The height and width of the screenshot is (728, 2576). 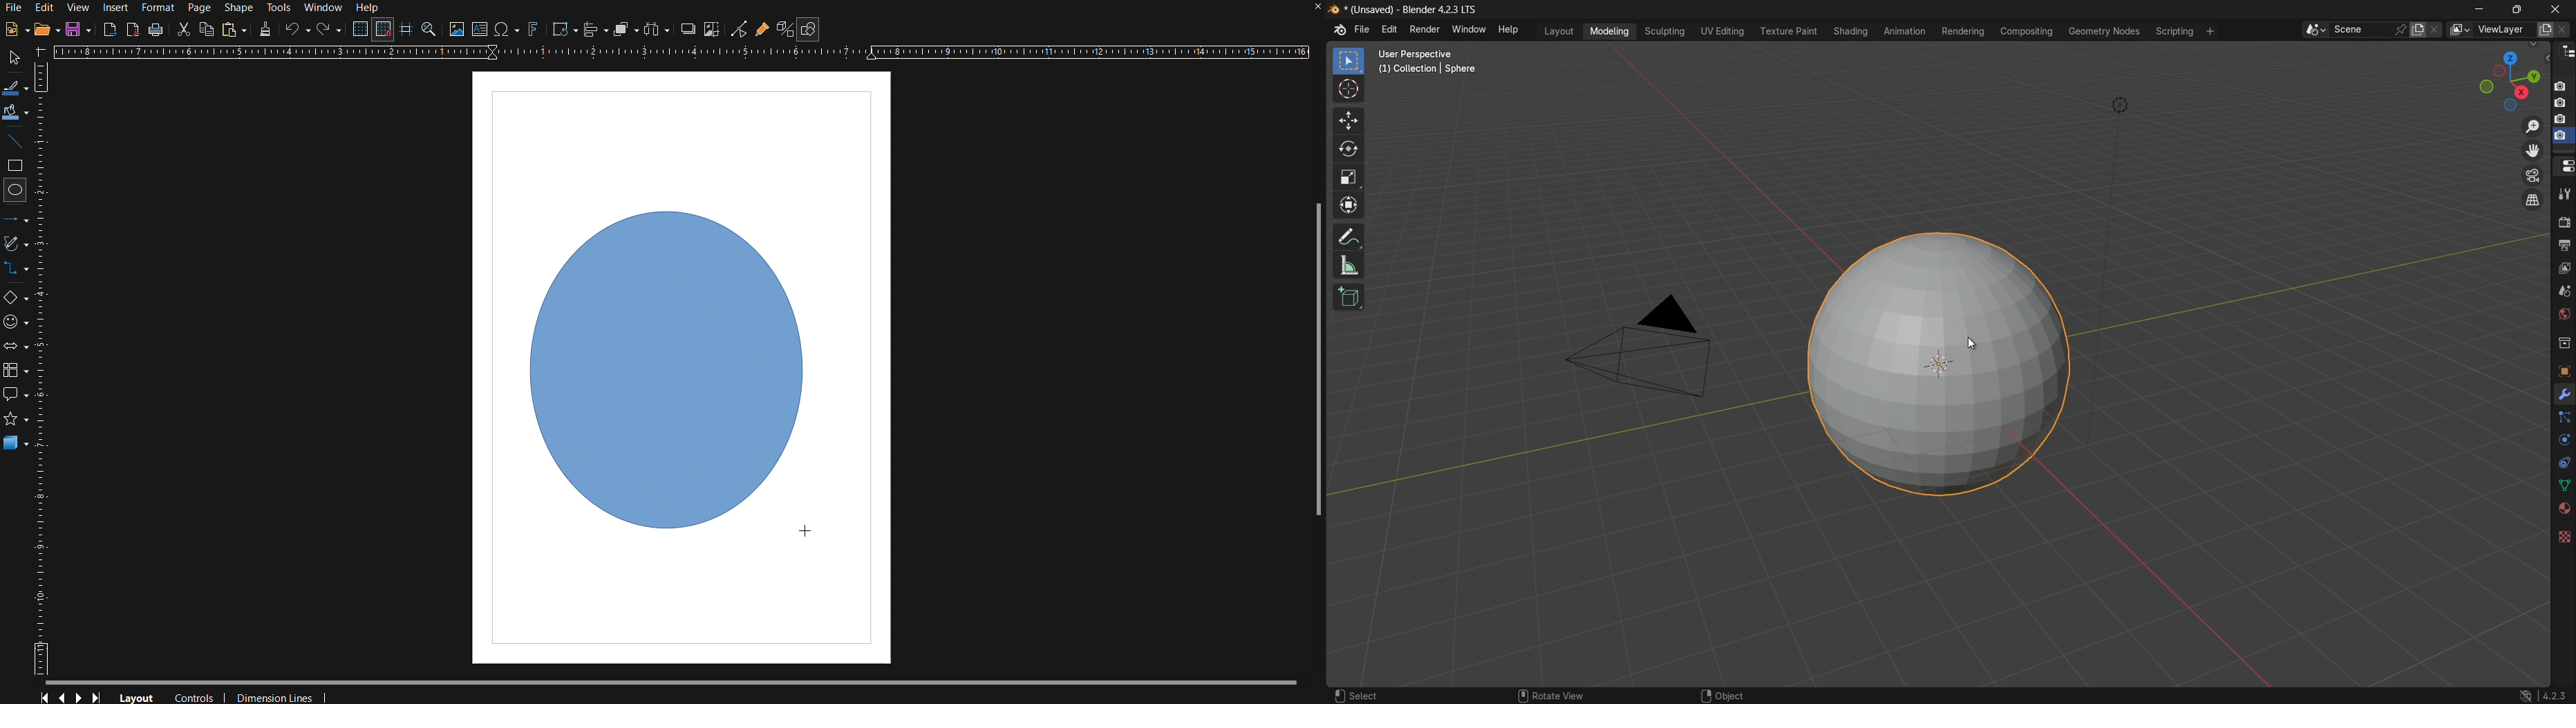 I want to click on Transformations, so click(x=563, y=30).